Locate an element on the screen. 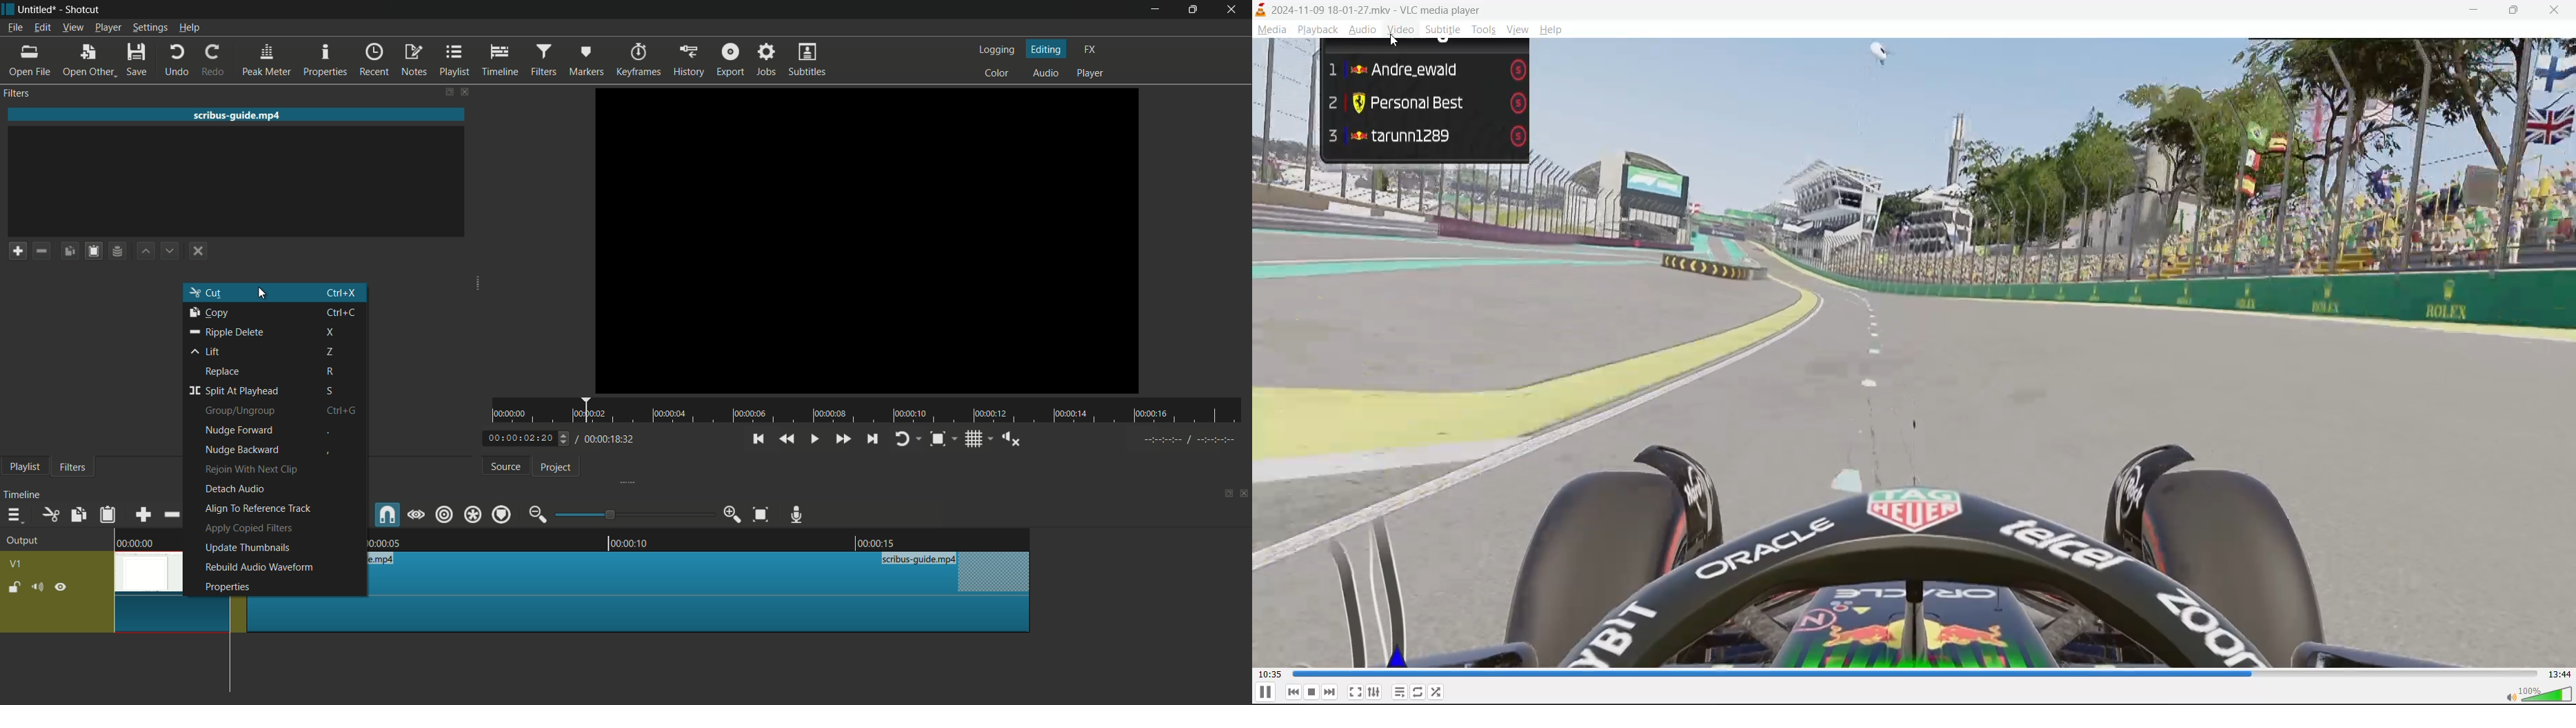 The image size is (2576, 728). export is located at coordinates (731, 61).